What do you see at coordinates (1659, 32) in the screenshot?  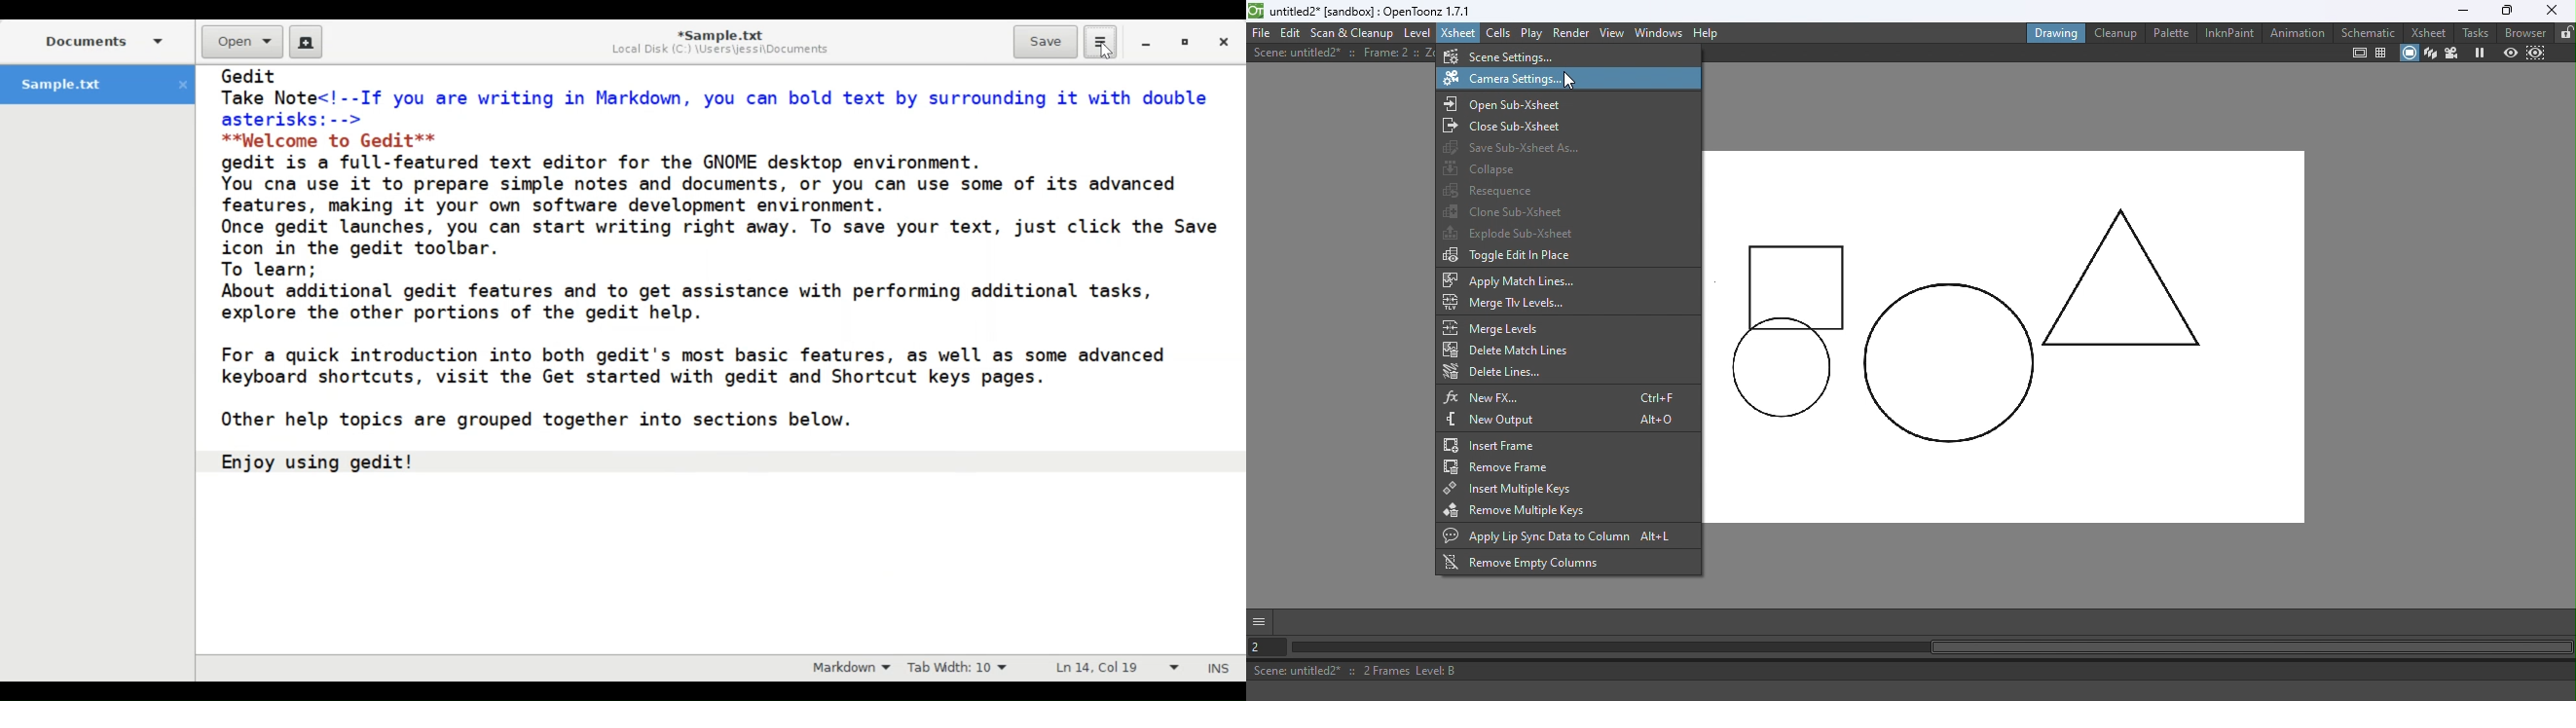 I see `Windows` at bounding box center [1659, 32].